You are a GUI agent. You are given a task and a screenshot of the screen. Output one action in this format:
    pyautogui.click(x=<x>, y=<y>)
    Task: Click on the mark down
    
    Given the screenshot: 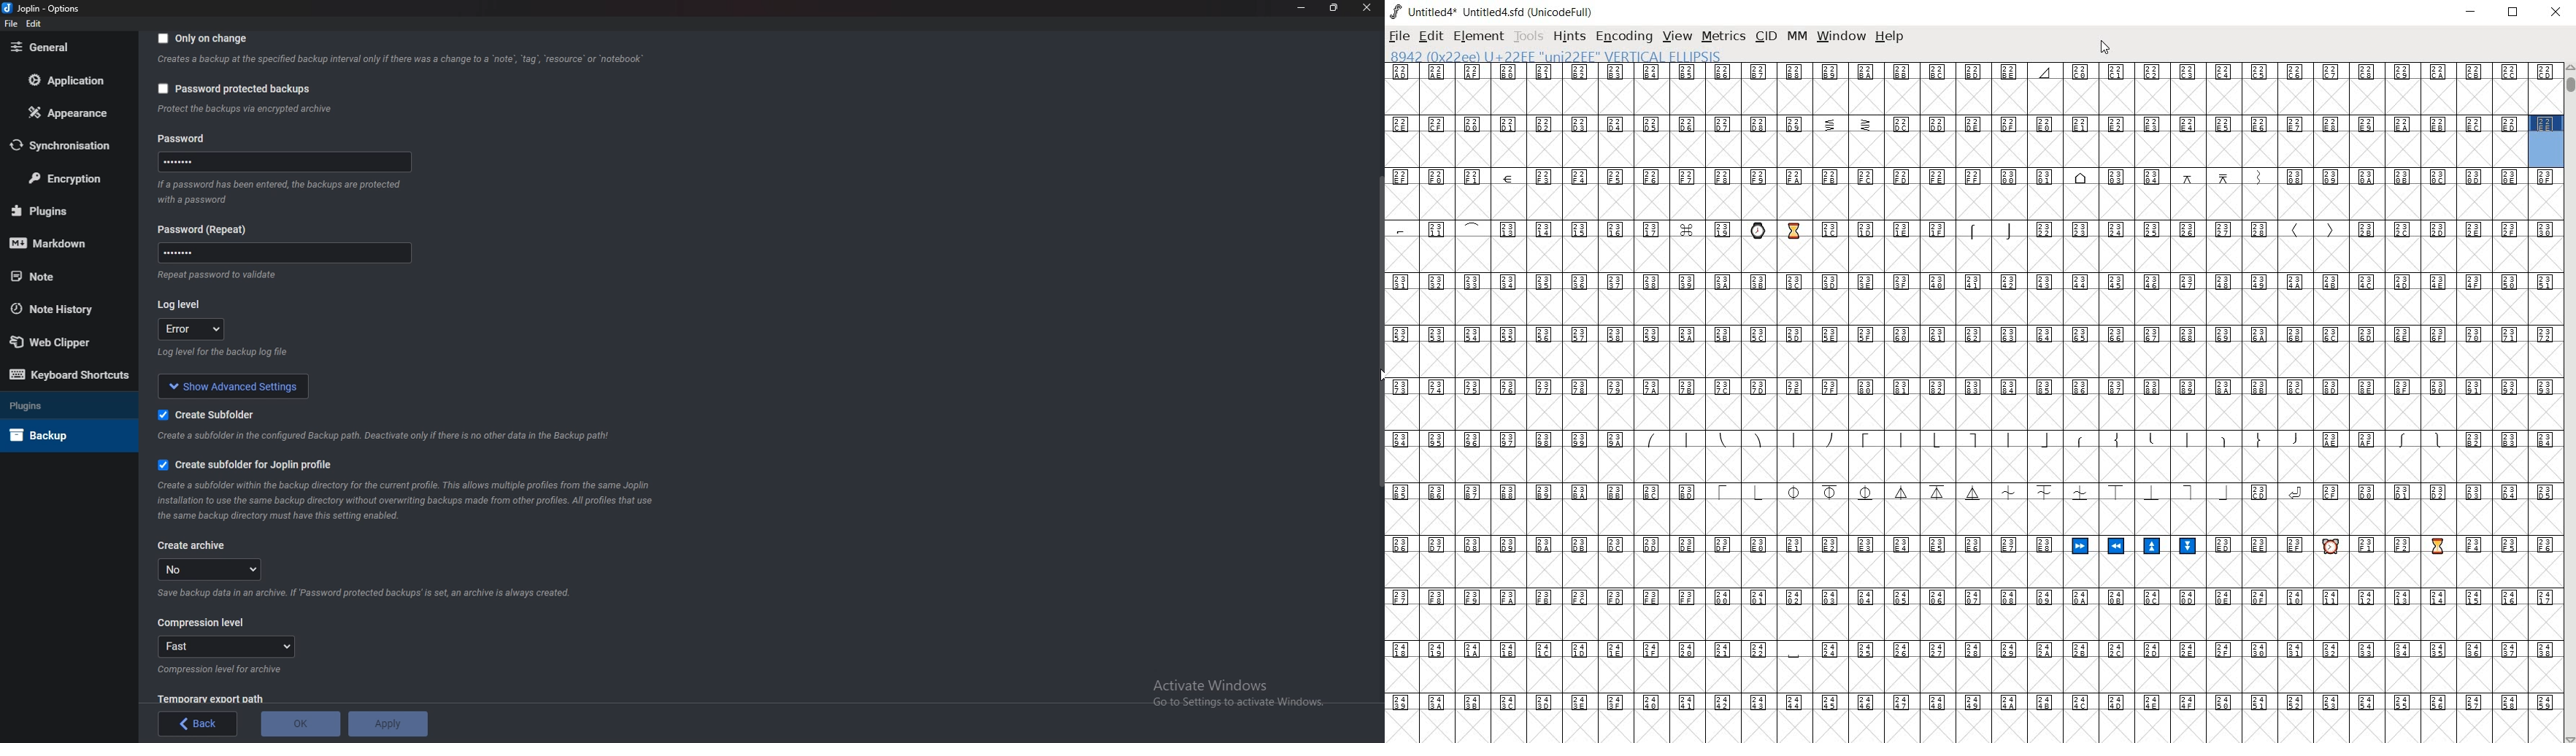 What is the action you would take?
    pyautogui.click(x=58, y=245)
    